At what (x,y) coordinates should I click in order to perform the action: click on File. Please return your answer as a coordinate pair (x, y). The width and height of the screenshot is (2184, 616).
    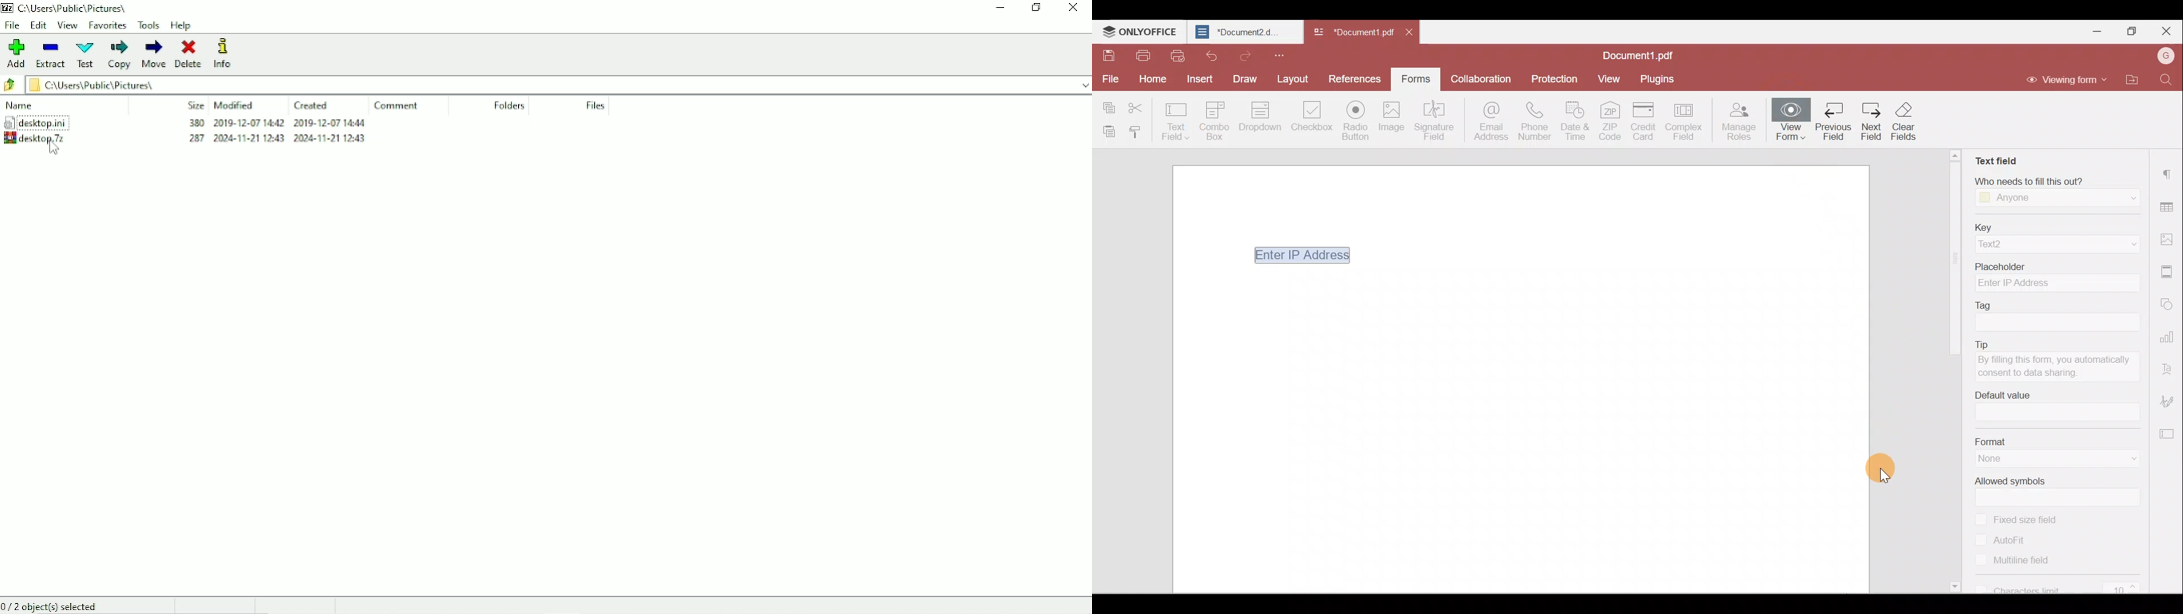
    Looking at the image, I should click on (1109, 78).